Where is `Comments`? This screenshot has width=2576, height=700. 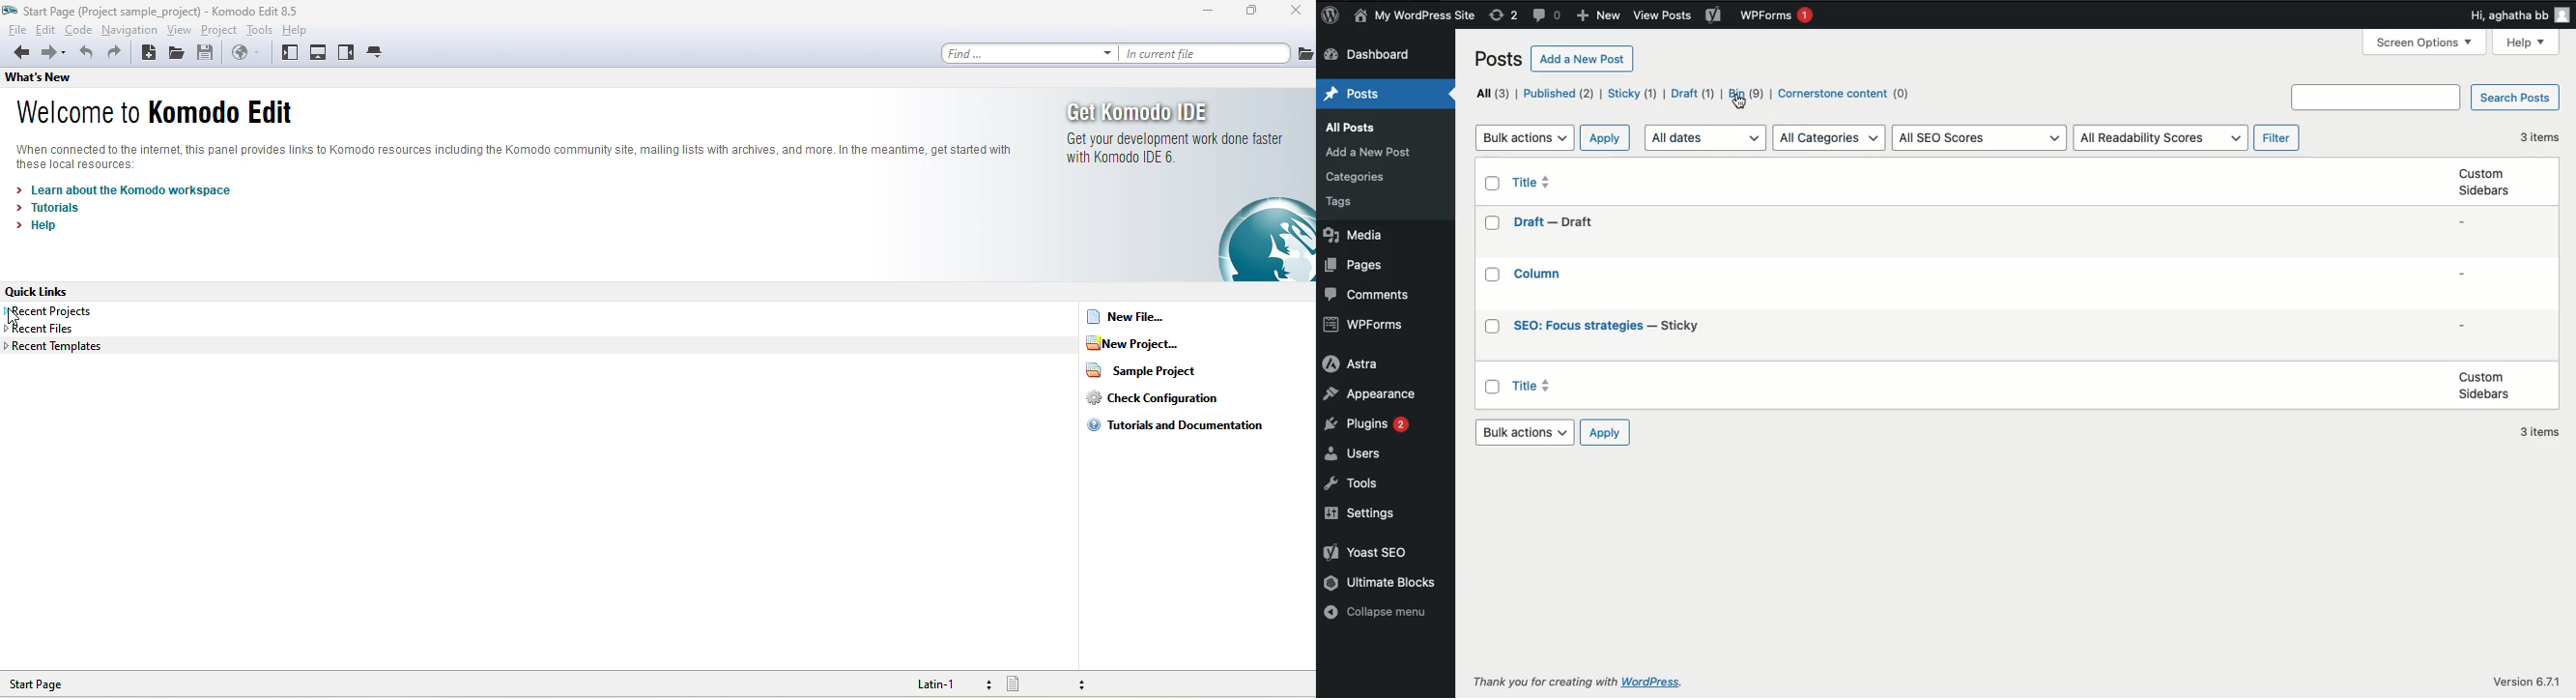
Comments is located at coordinates (1547, 16).